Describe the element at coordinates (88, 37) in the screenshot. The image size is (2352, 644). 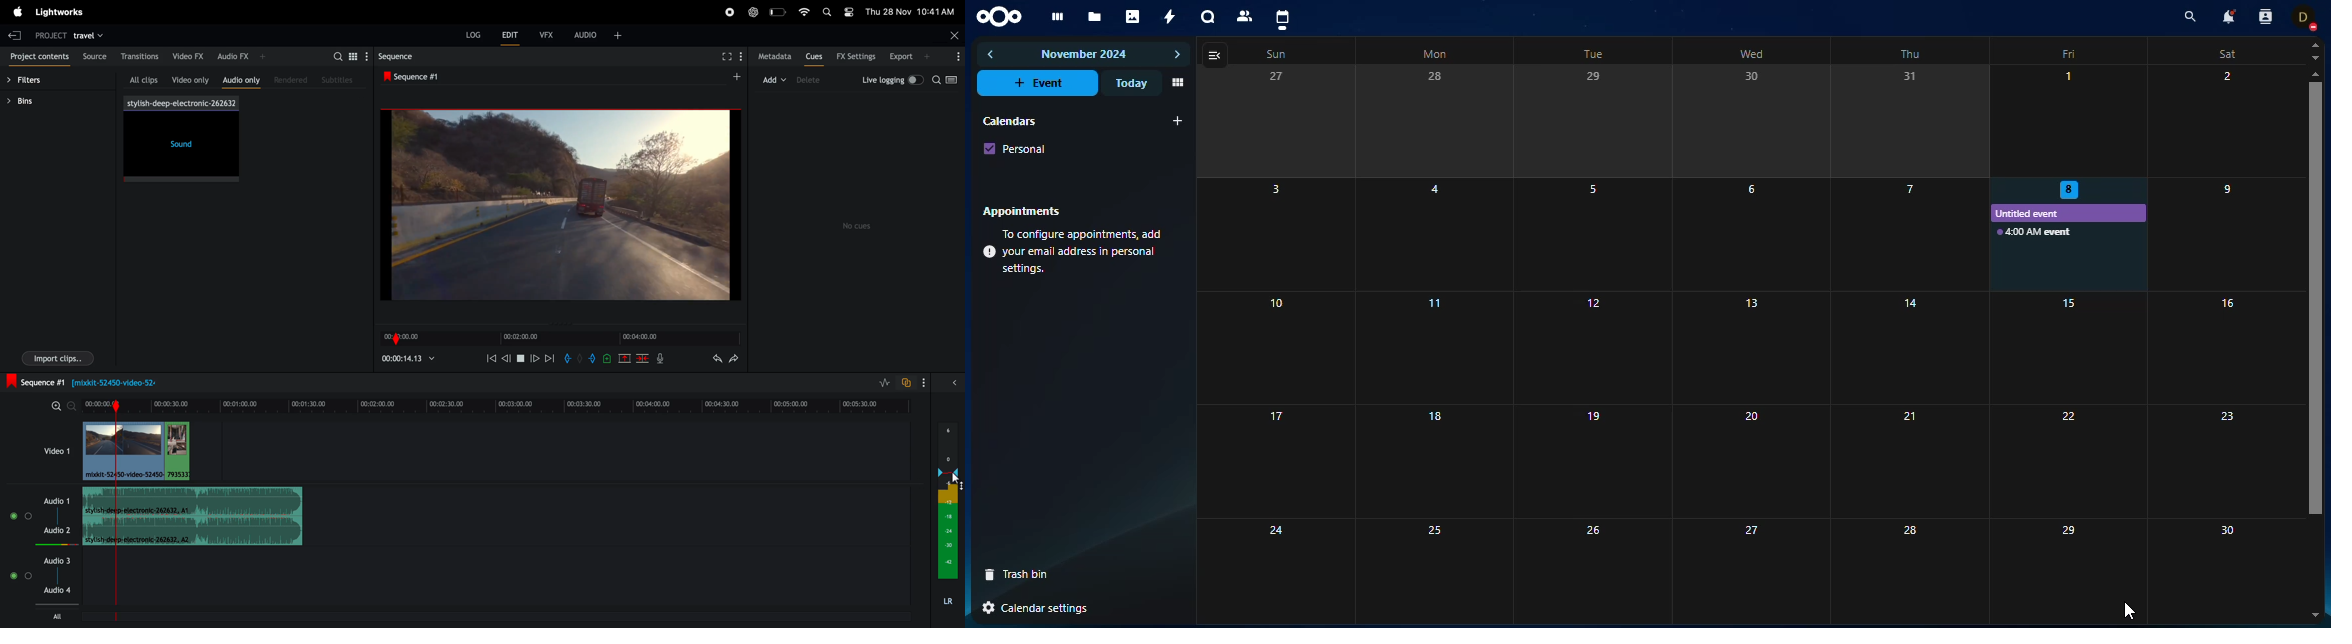
I see `travel` at that location.